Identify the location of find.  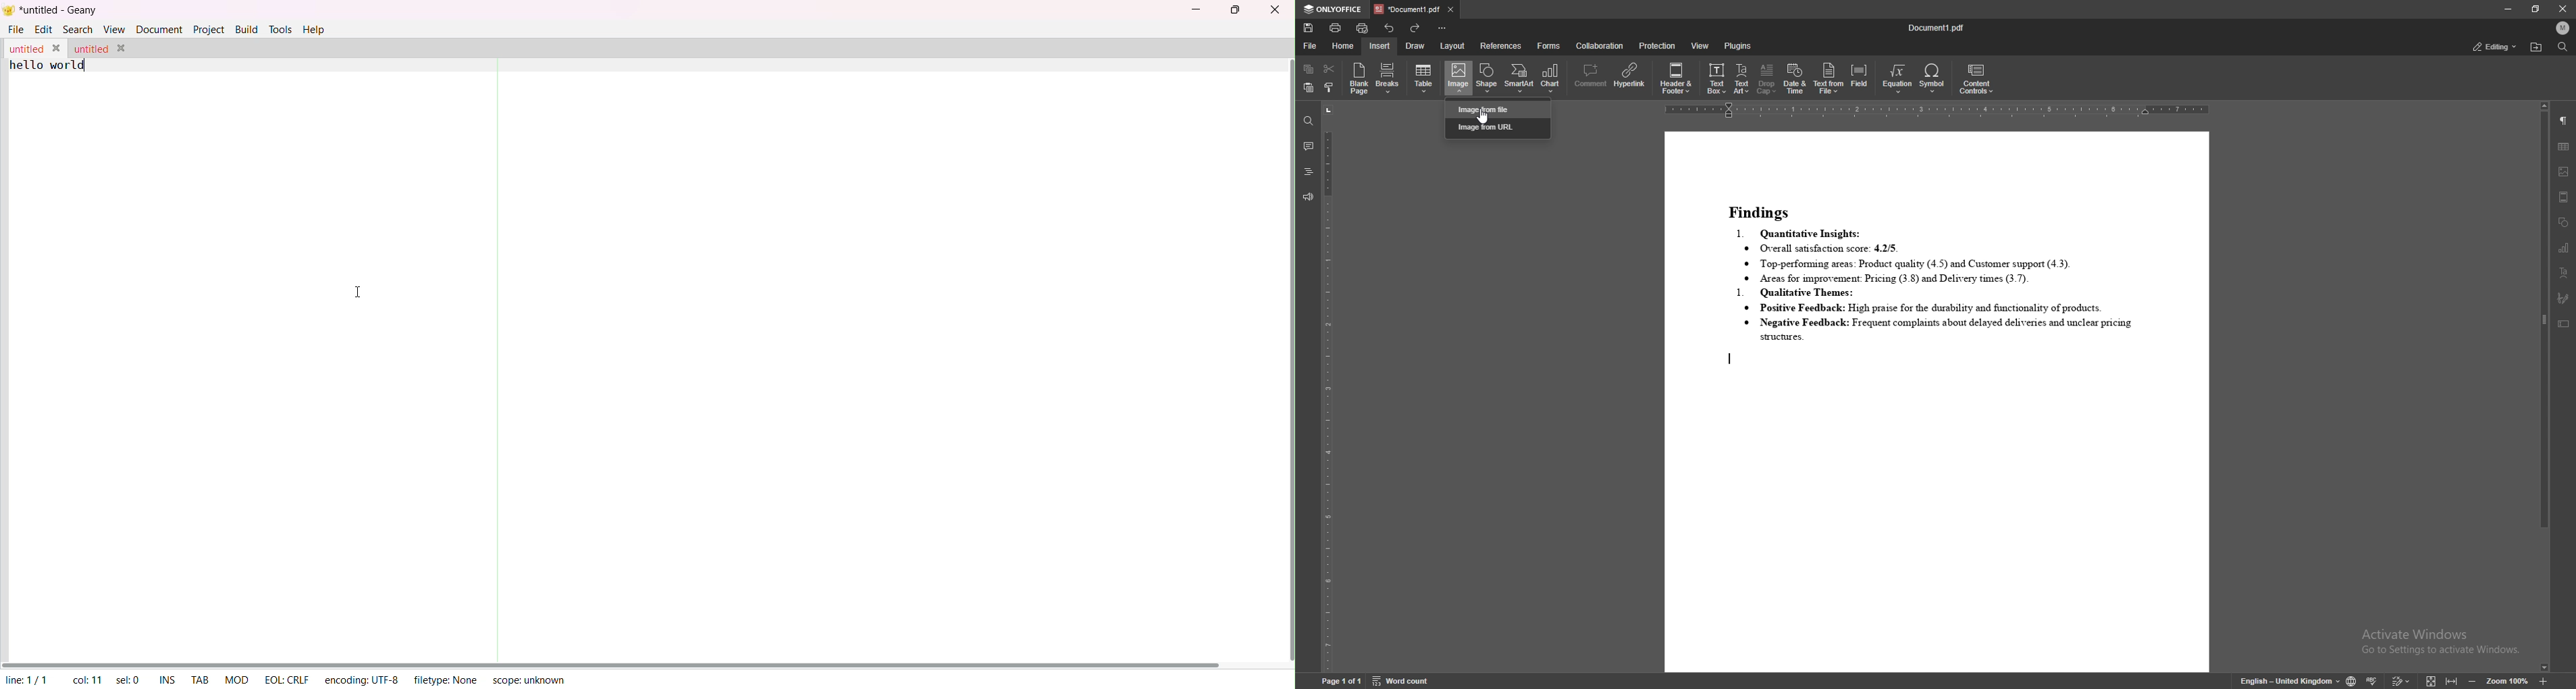
(1307, 120).